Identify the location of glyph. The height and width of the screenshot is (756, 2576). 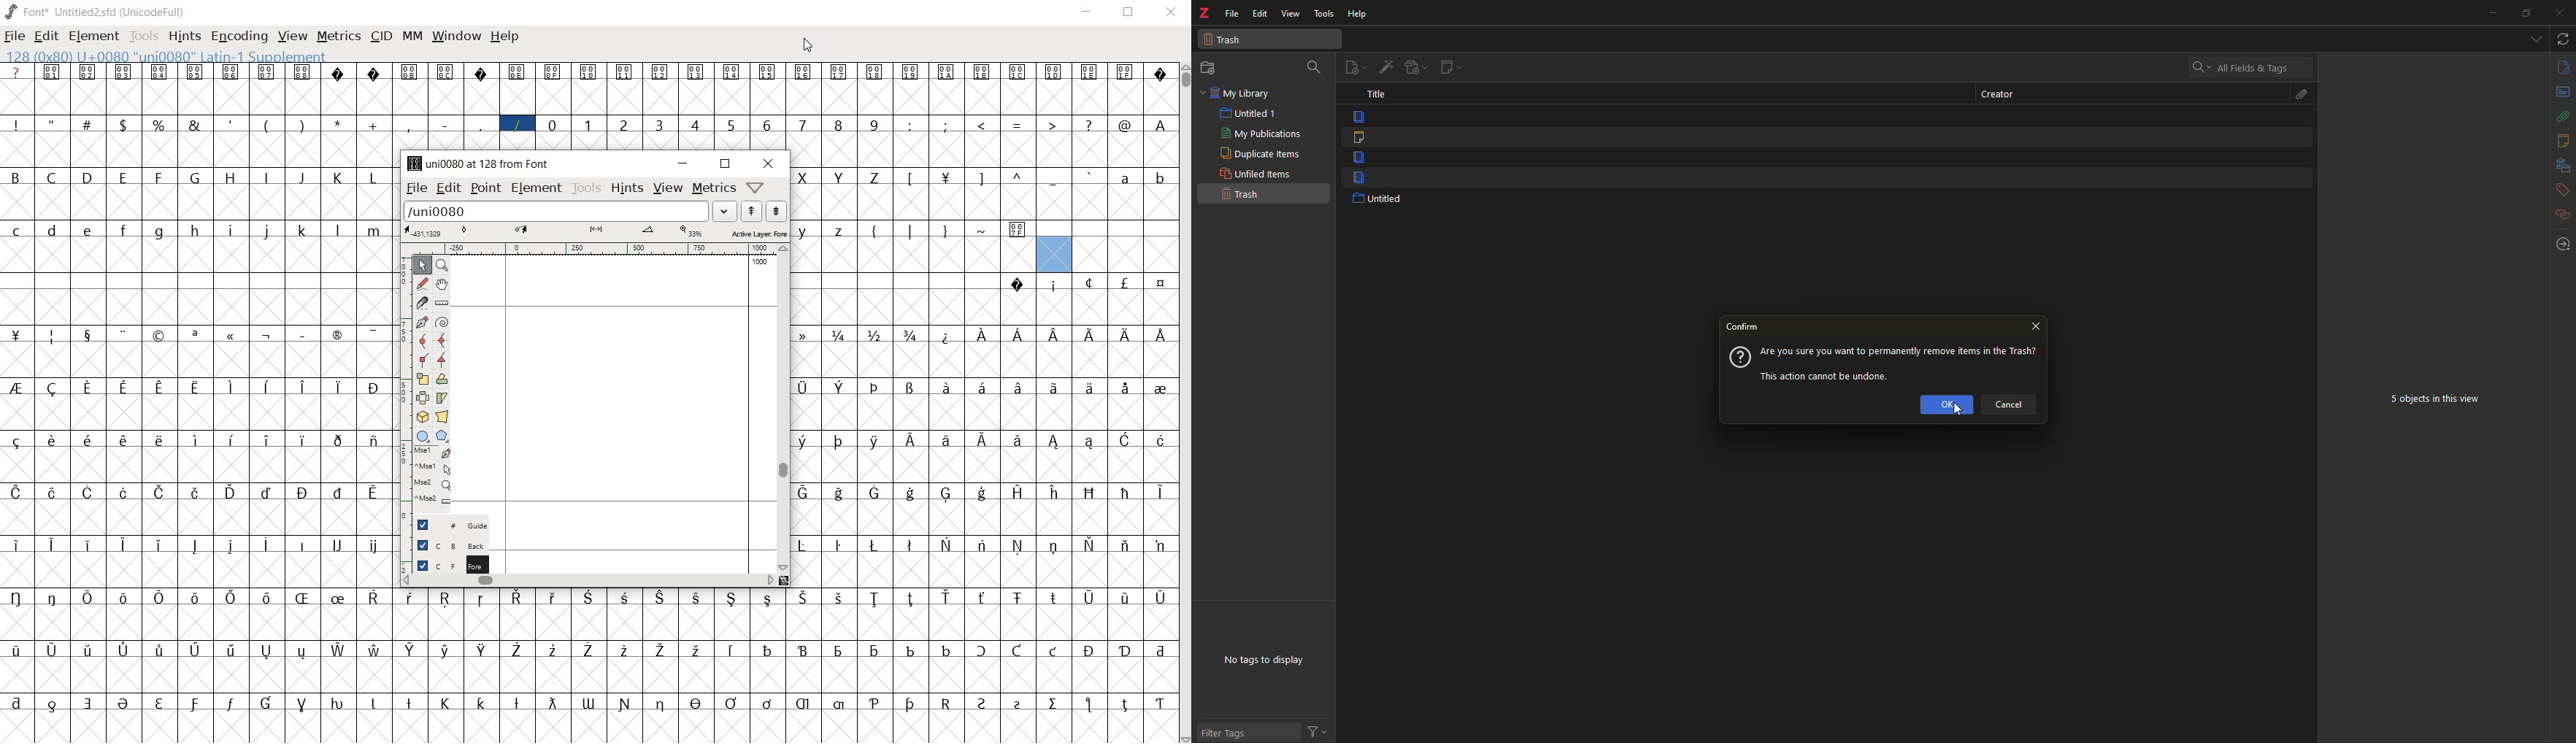
(195, 650).